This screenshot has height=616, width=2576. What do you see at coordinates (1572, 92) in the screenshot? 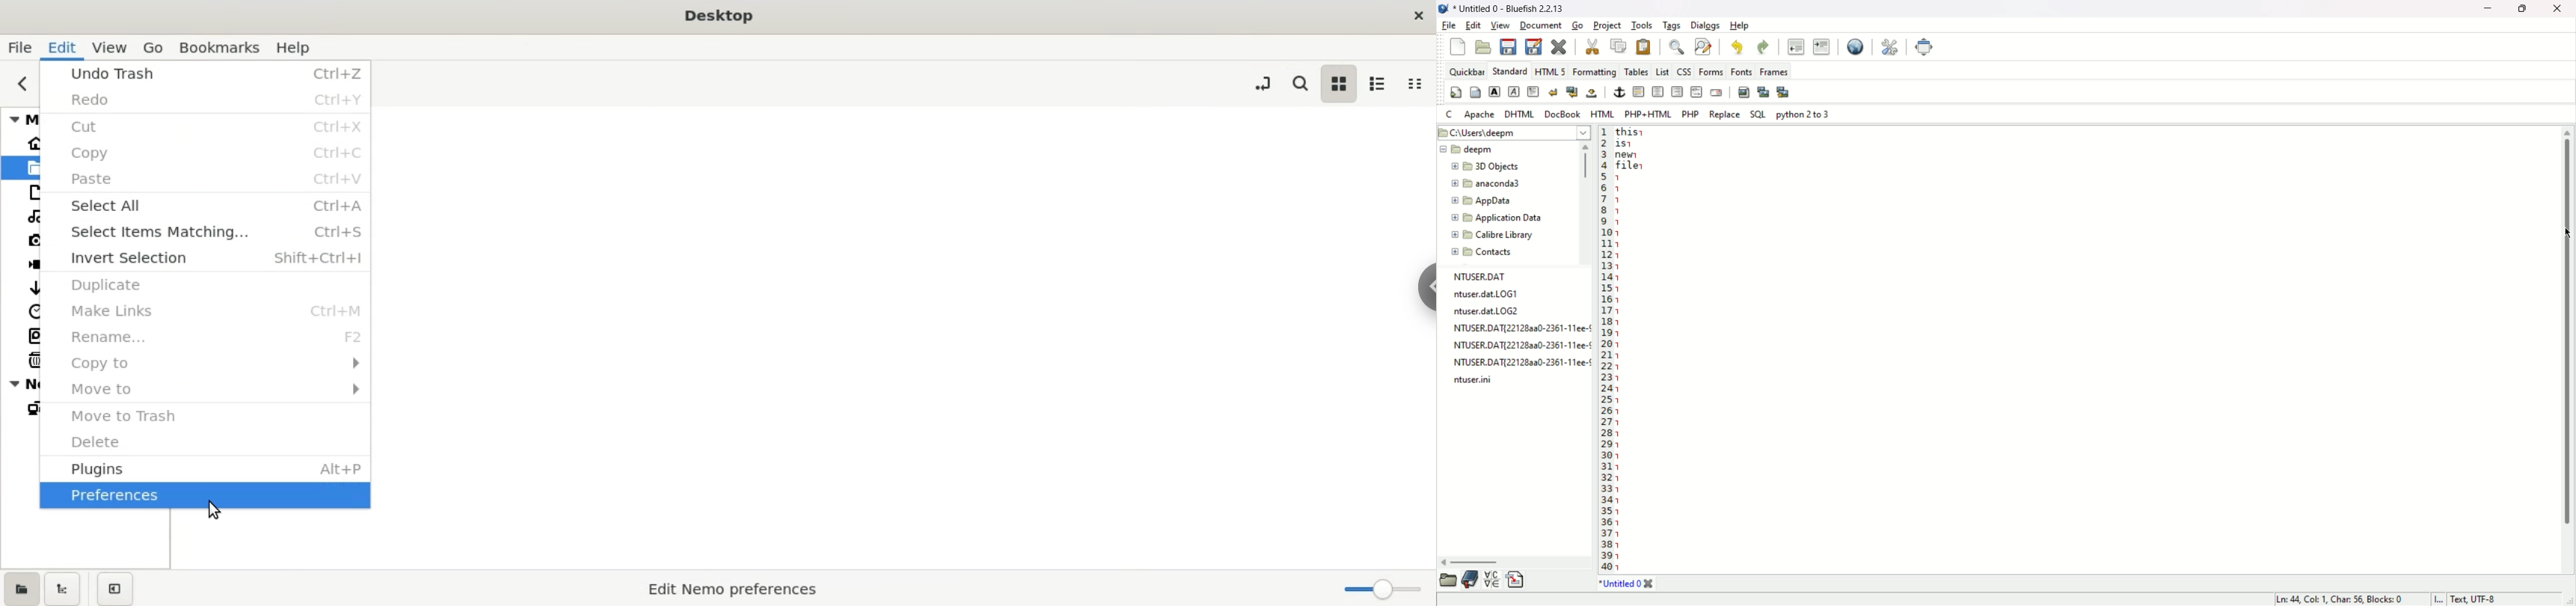
I see `break and clear` at bounding box center [1572, 92].